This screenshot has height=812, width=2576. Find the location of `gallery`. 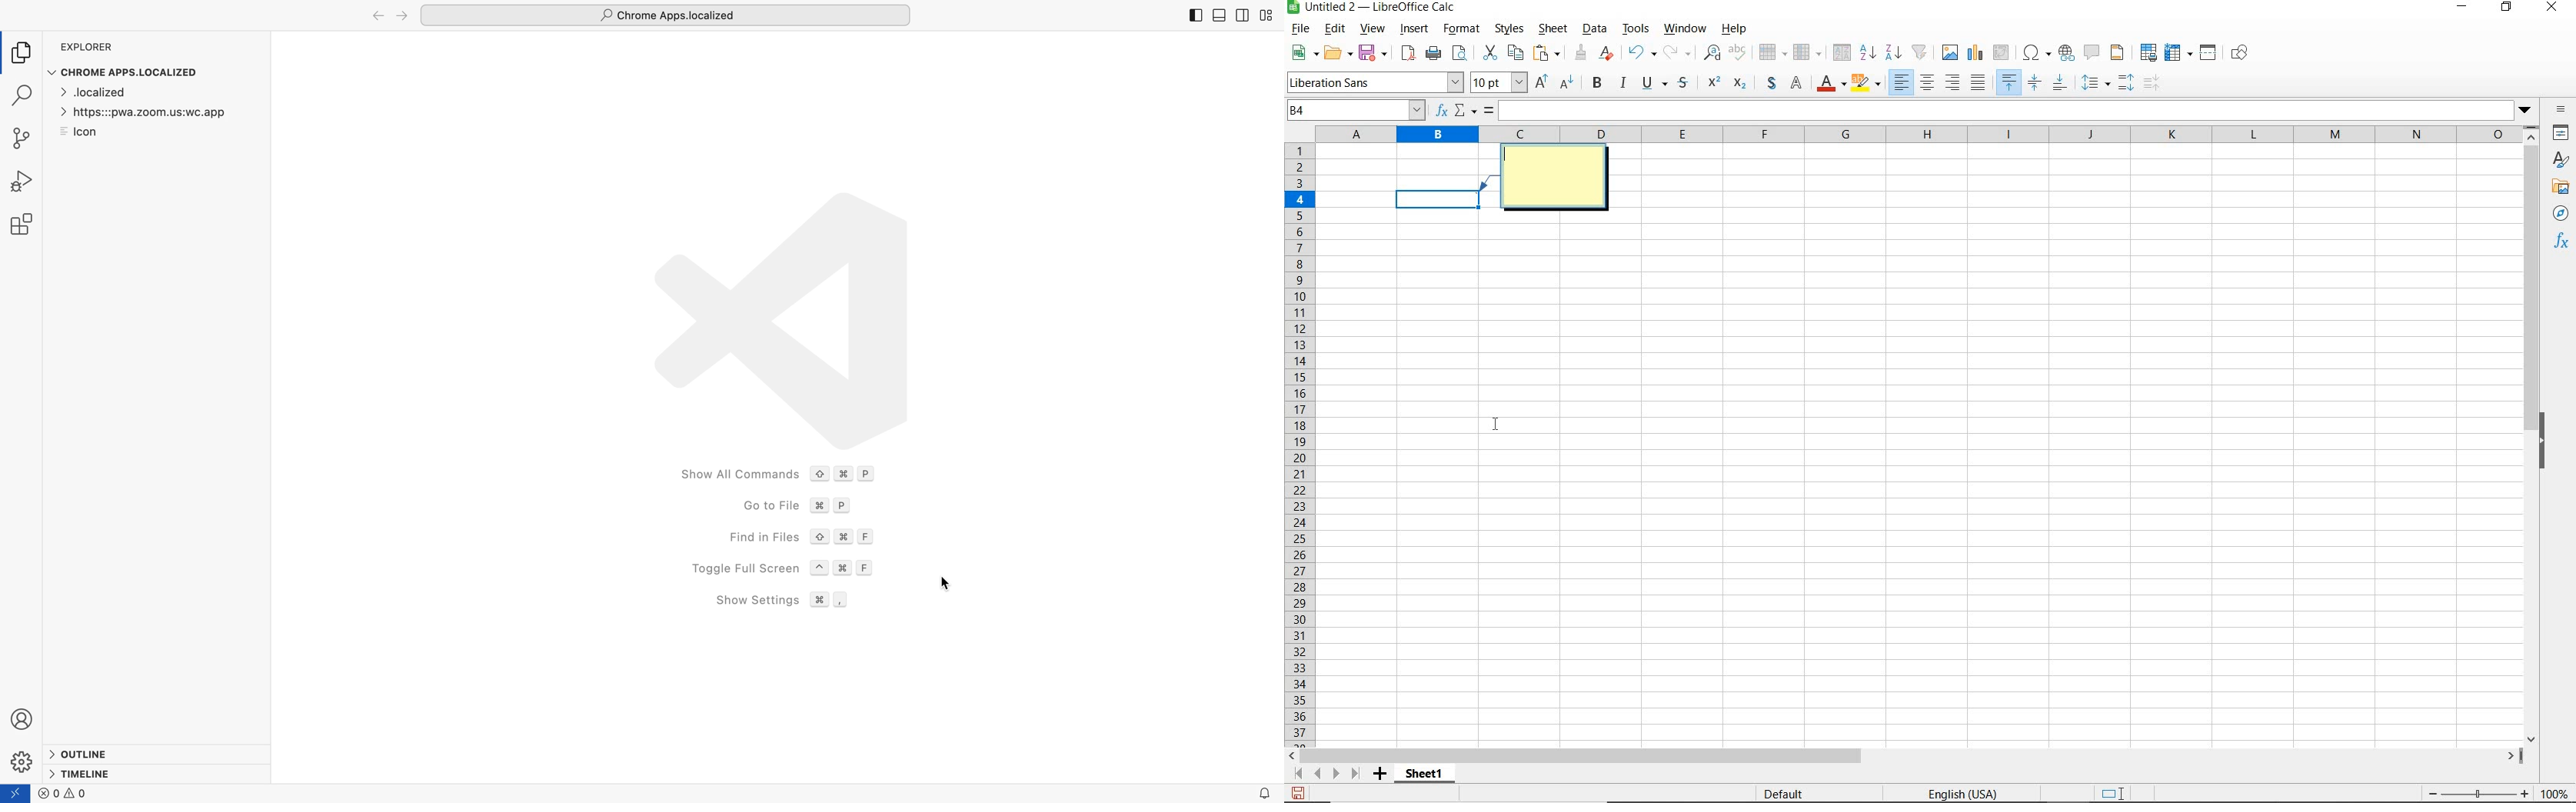

gallery is located at coordinates (2561, 185).